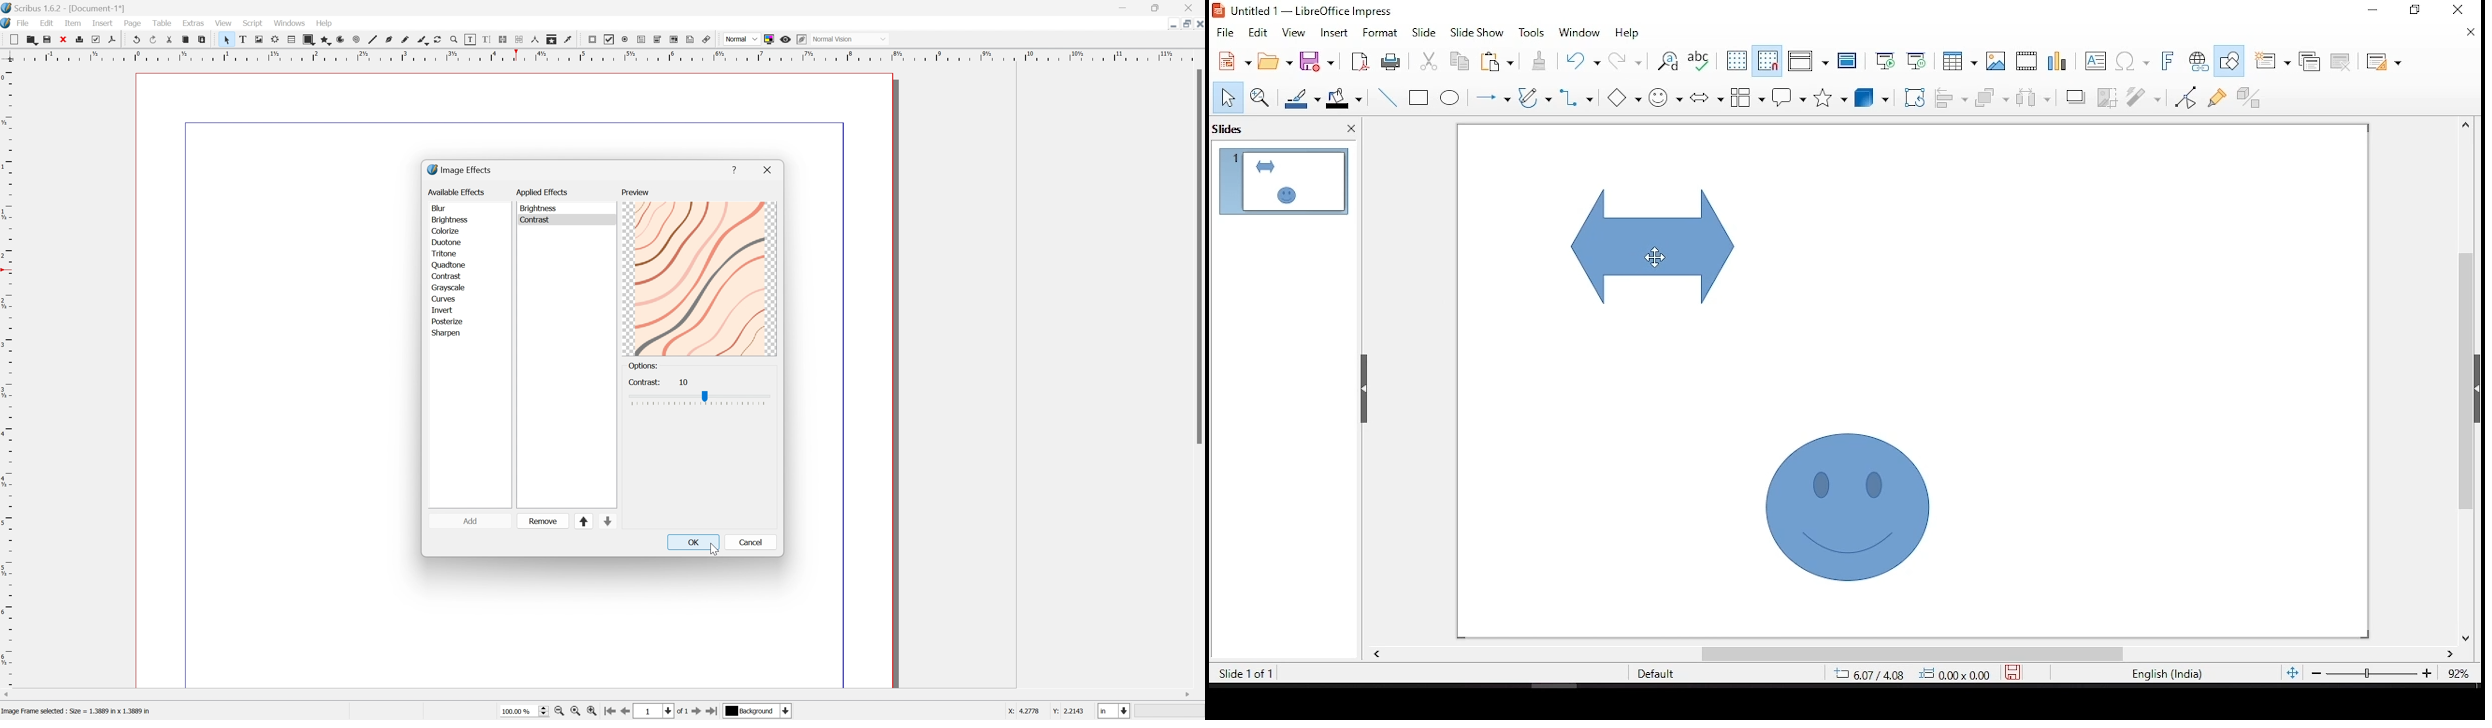 The image size is (2492, 728). I want to click on Zoom Out, so click(559, 712).